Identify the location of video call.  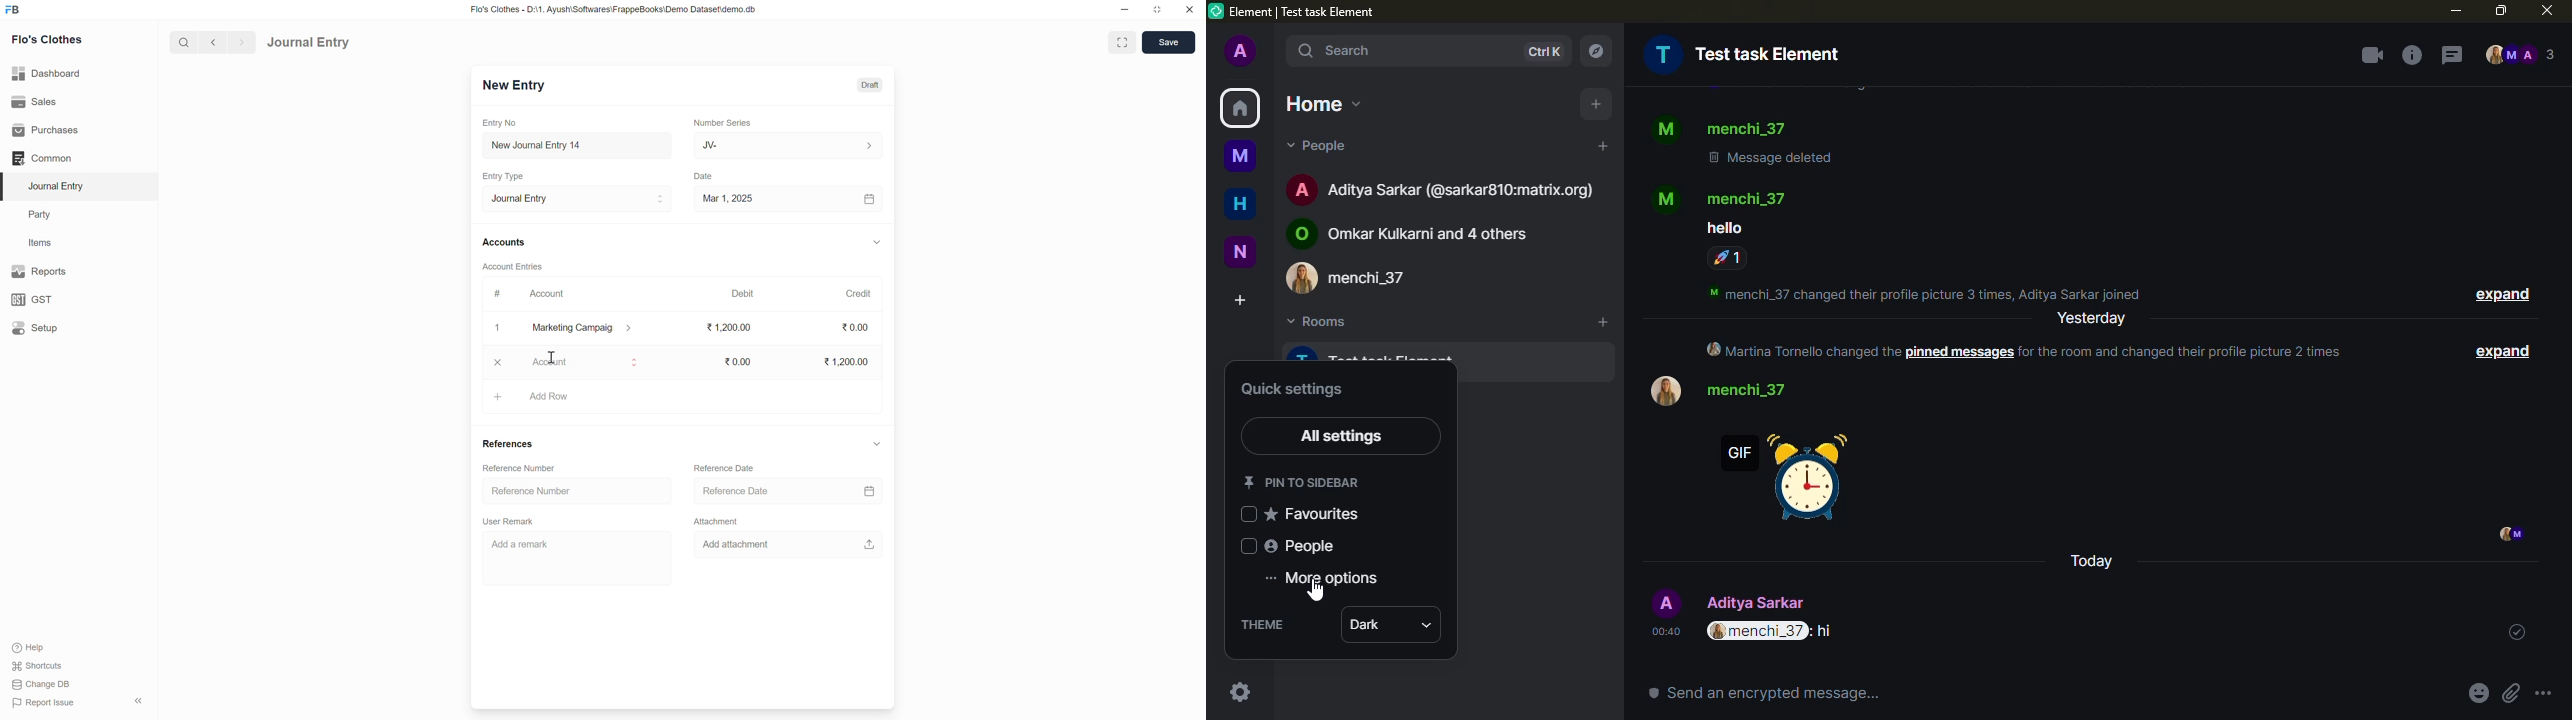
(2369, 55).